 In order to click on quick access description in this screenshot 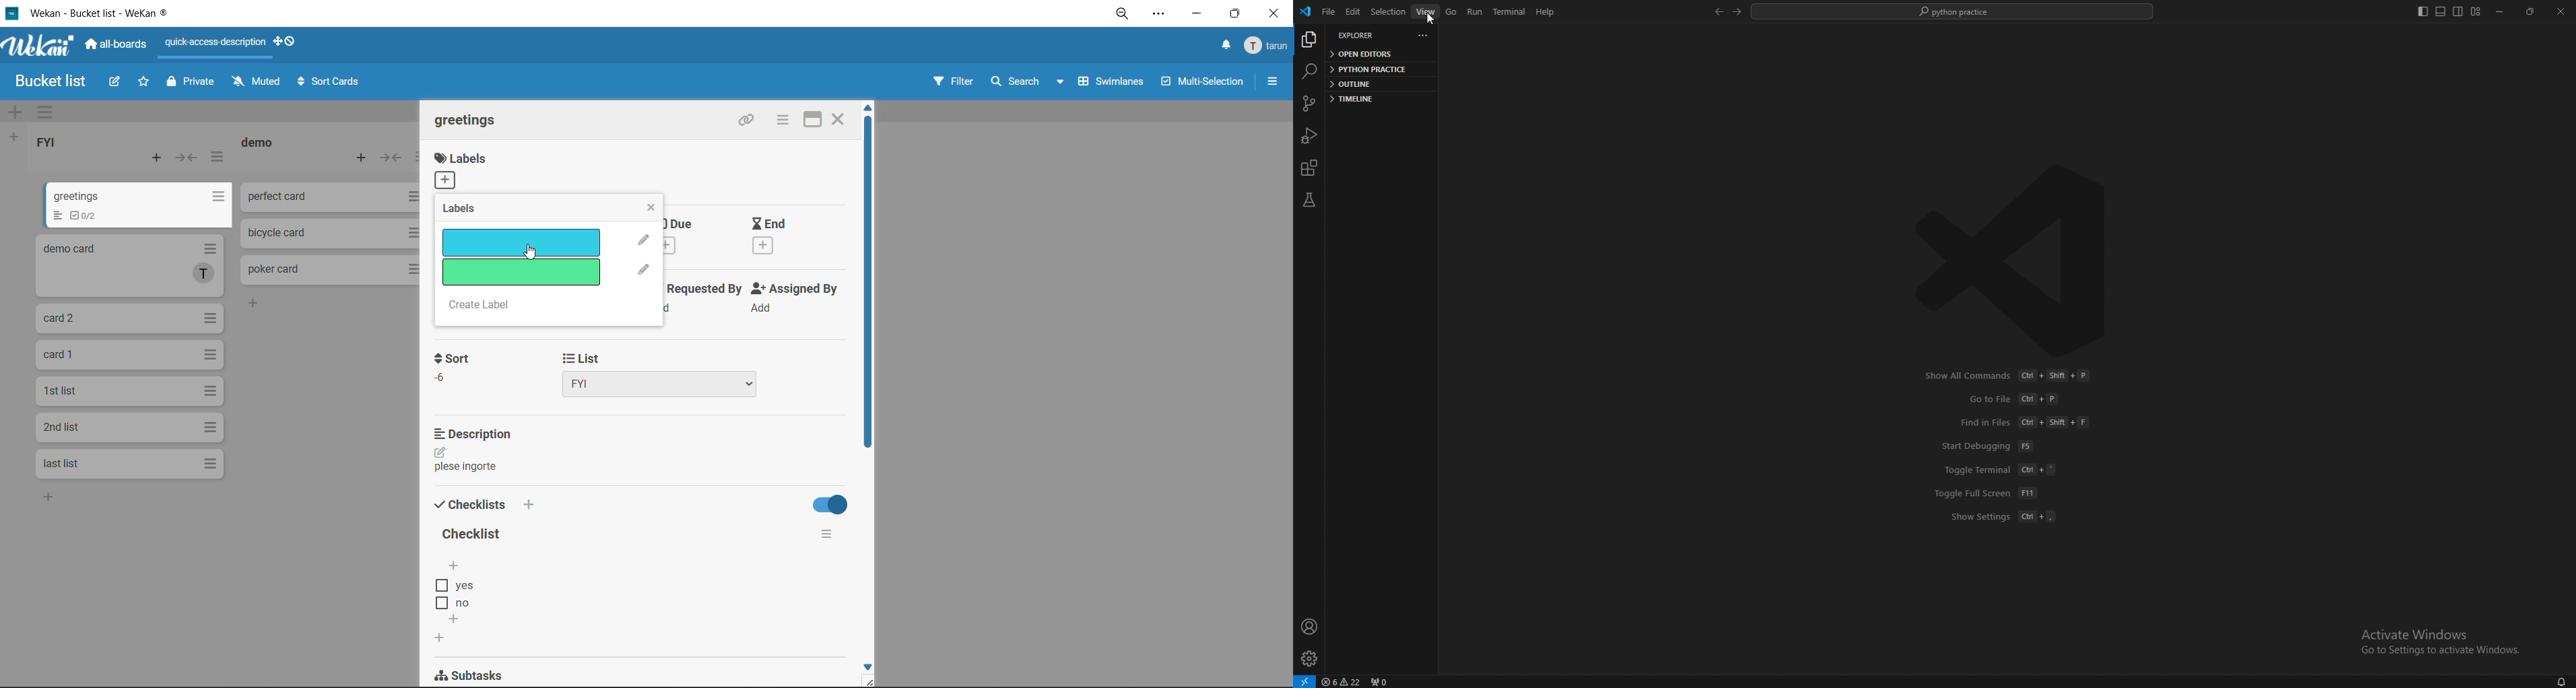, I will do `click(215, 48)`.